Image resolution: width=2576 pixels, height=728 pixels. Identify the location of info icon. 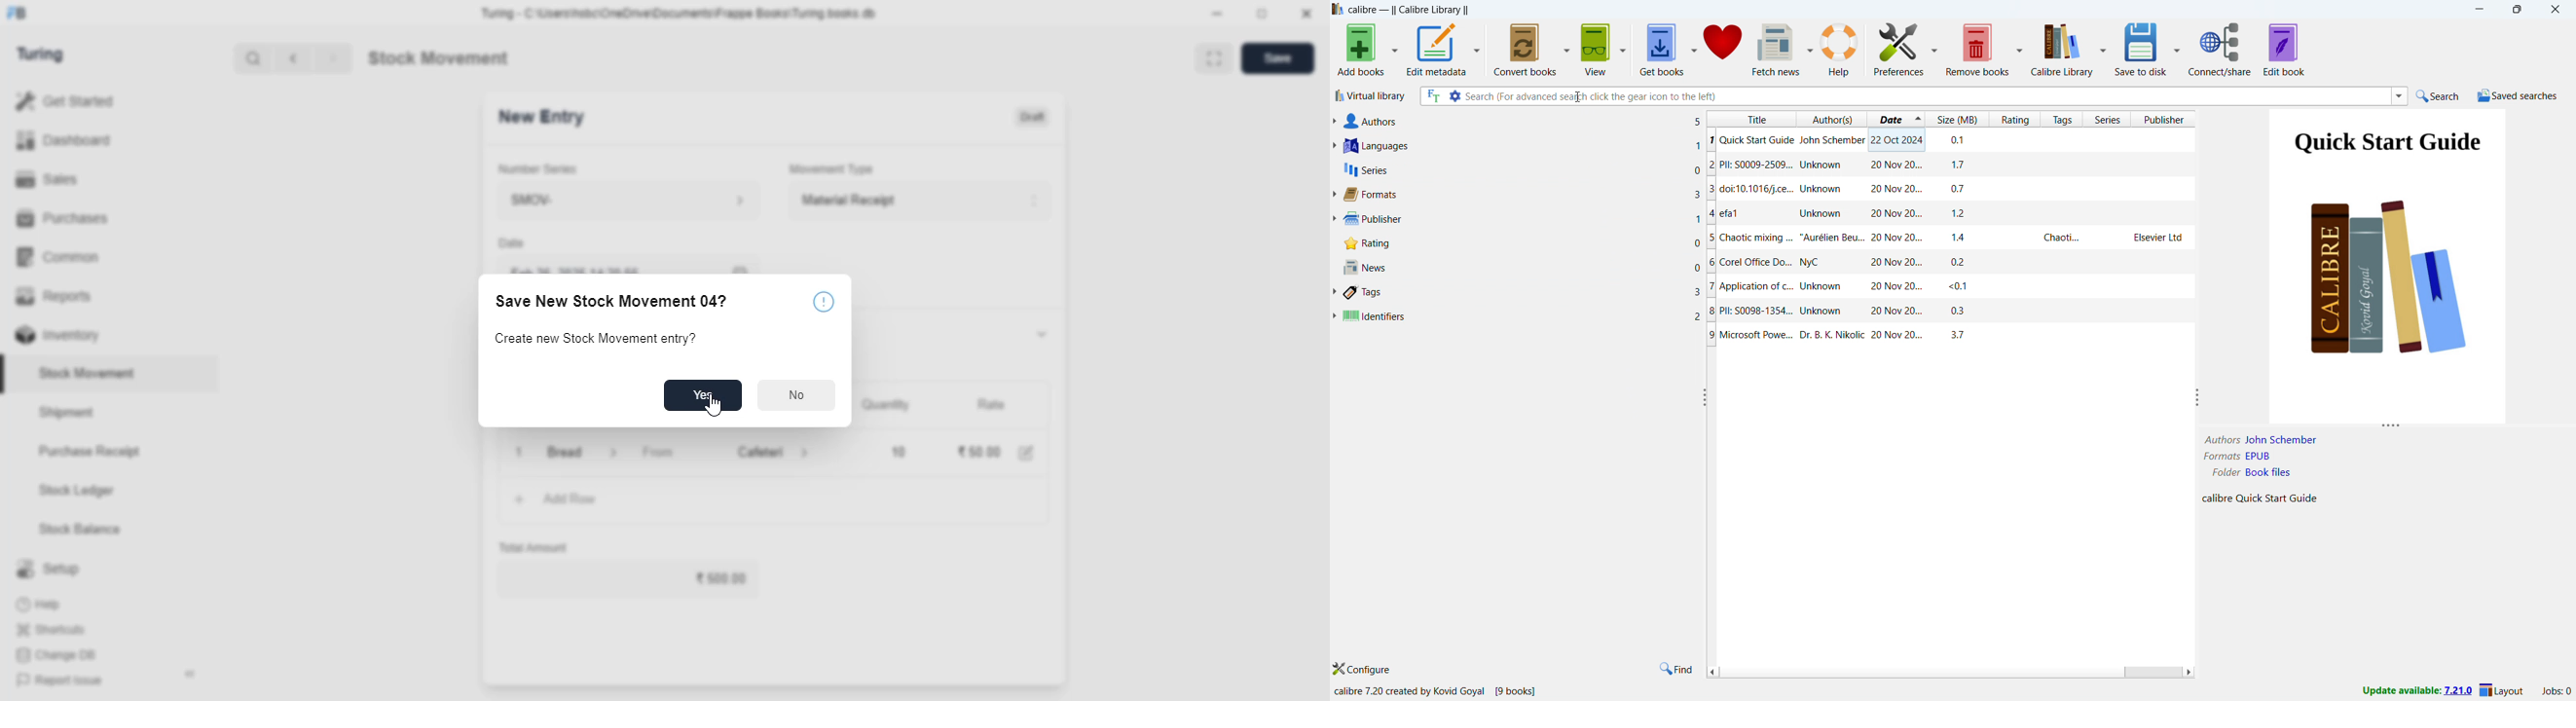
(824, 301).